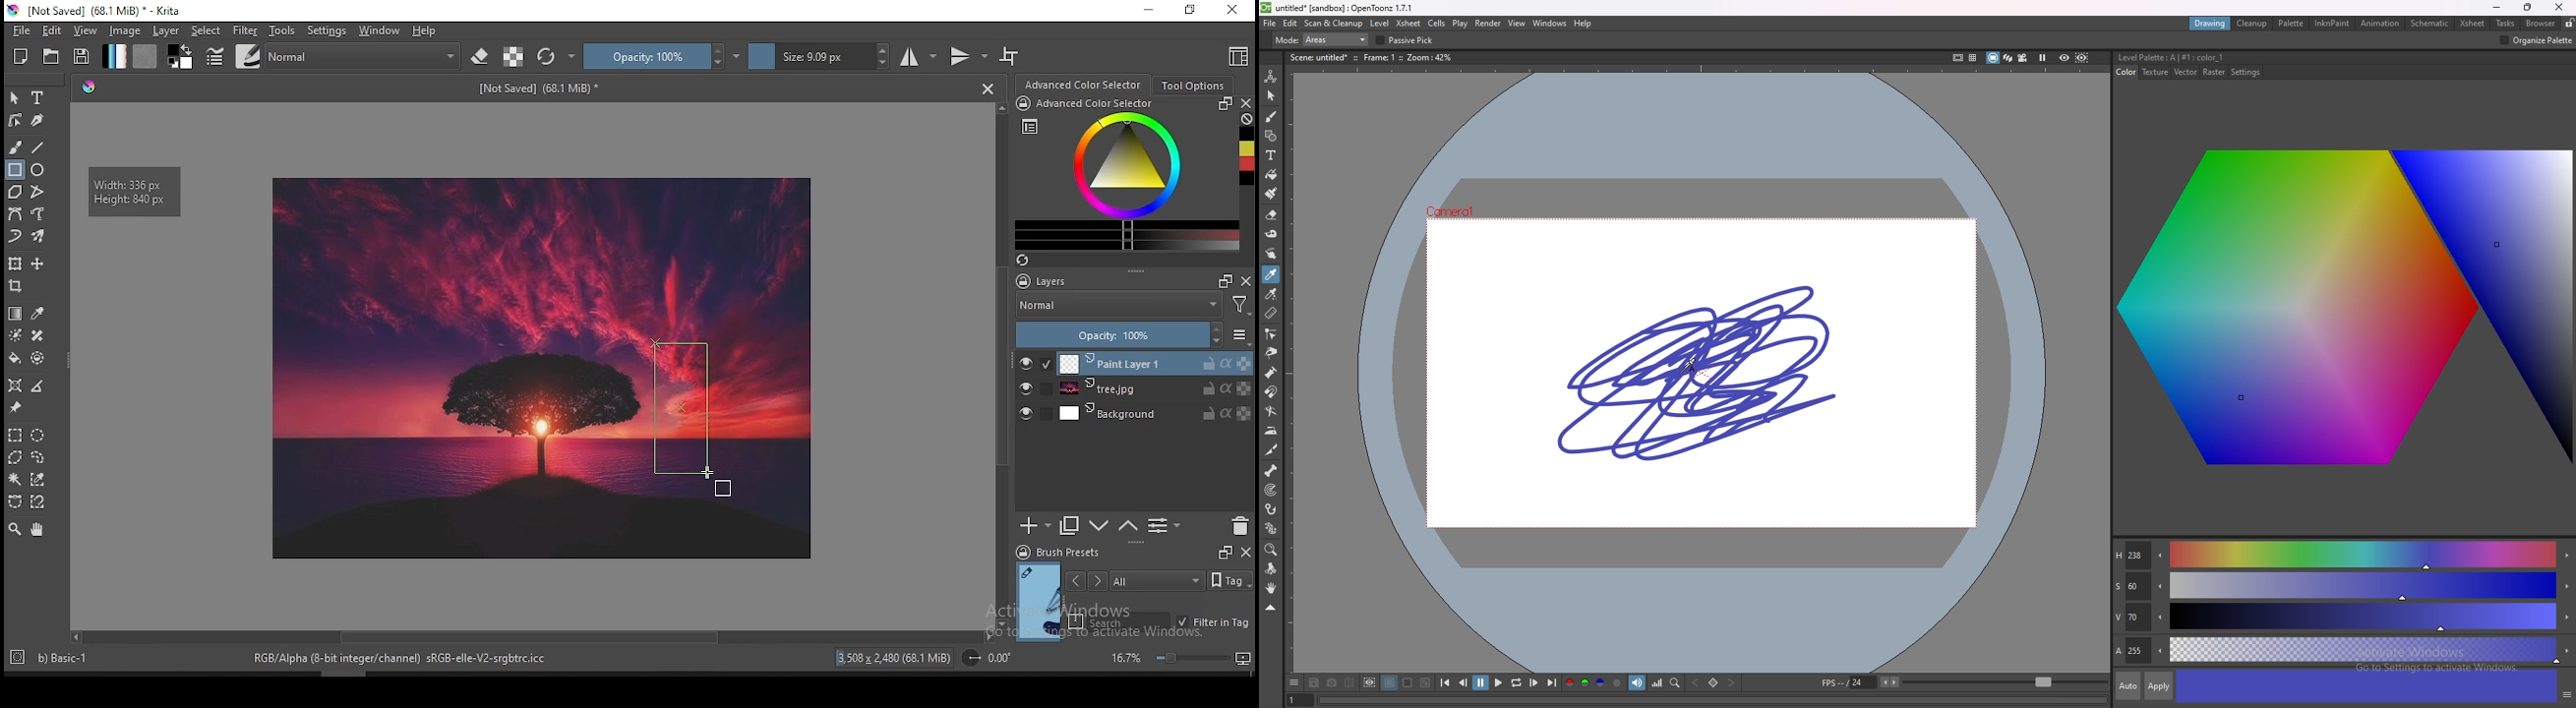 The width and height of the screenshot is (2576, 728). What do you see at coordinates (53, 56) in the screenshot?
I see `open` at bounding box center [53, 56].